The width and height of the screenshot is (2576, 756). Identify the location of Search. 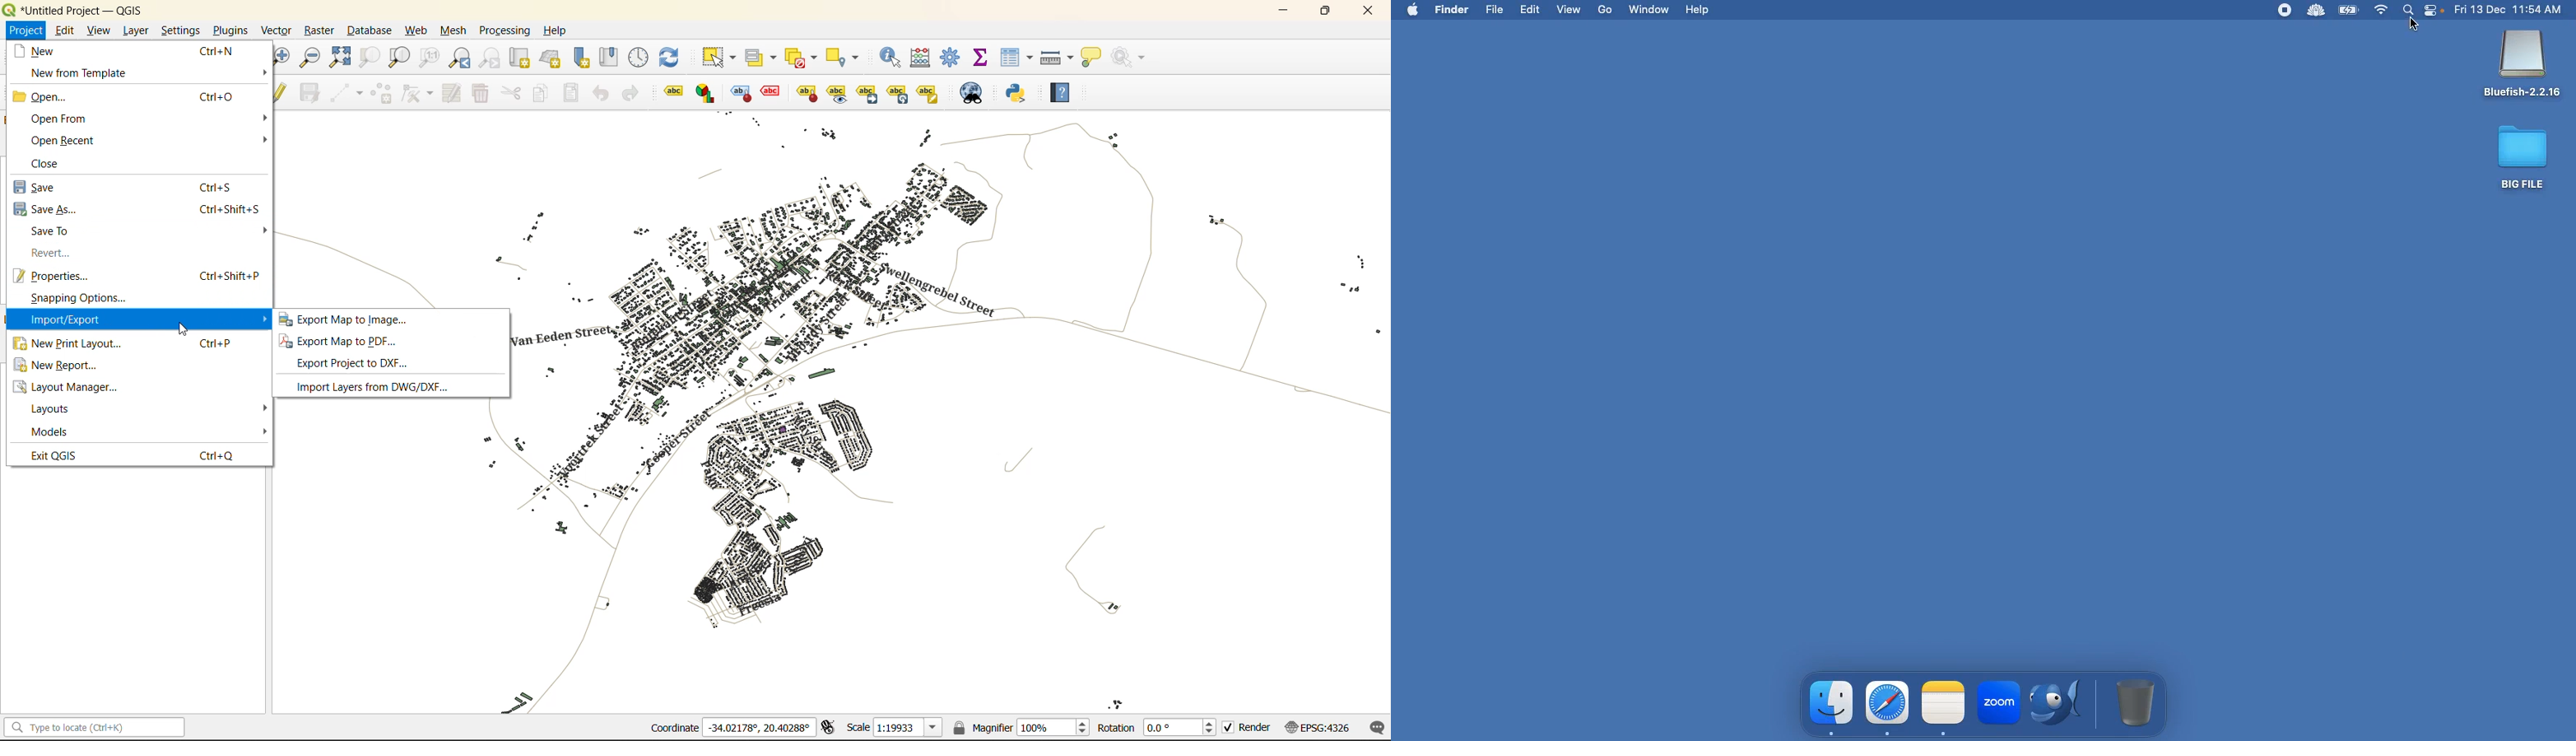
(2409, 12).